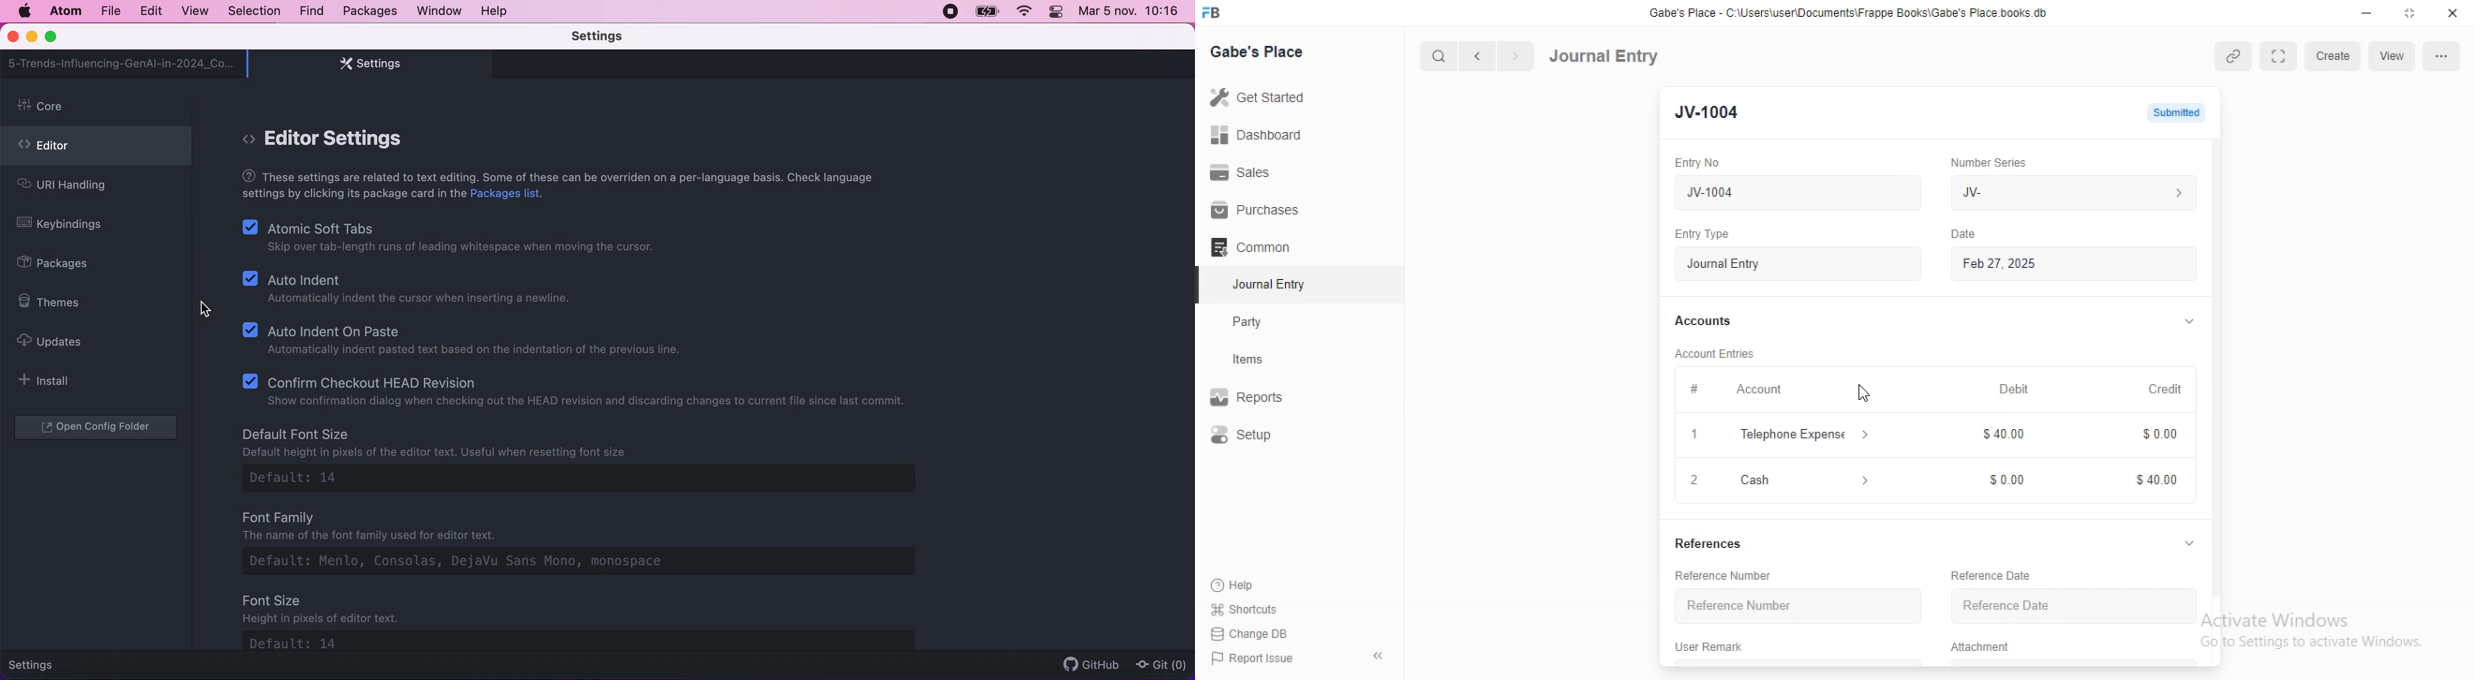 This screenshot has height=700, width=2492. Describe the element at coordinates (1254, 658) in the screenshot. I see `| Report Issue` at that location.